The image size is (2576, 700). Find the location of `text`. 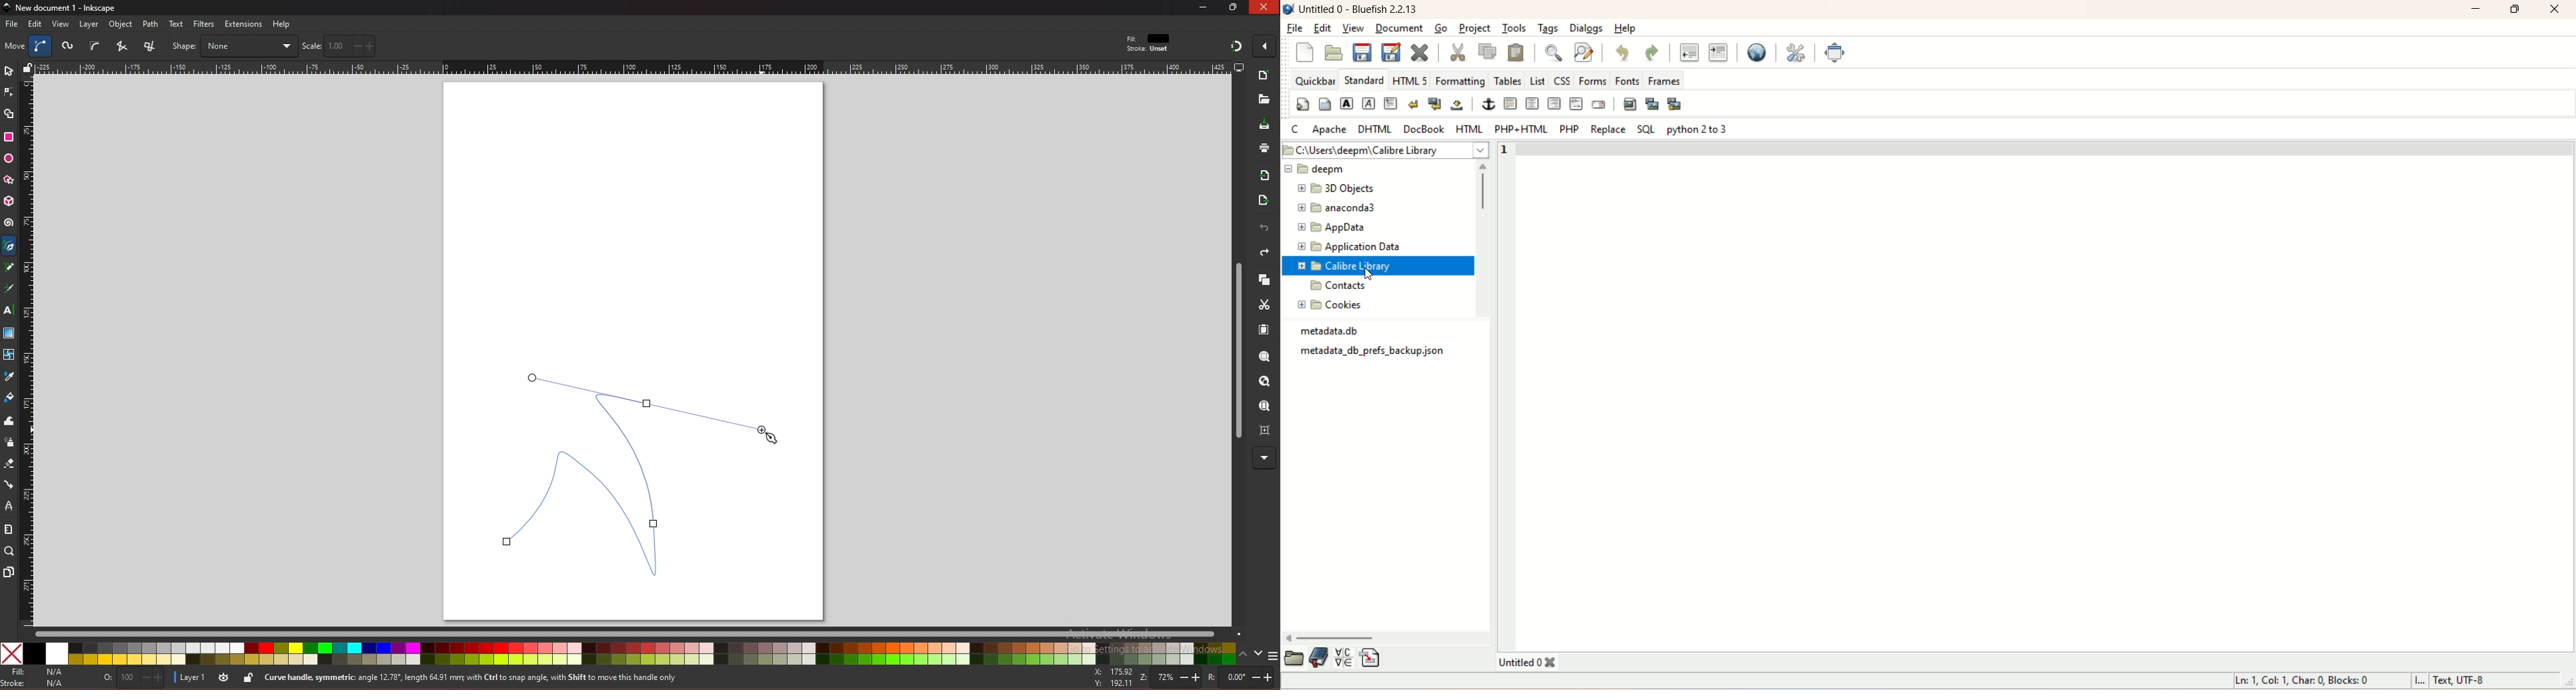

text is located at coordinates (176, 24).